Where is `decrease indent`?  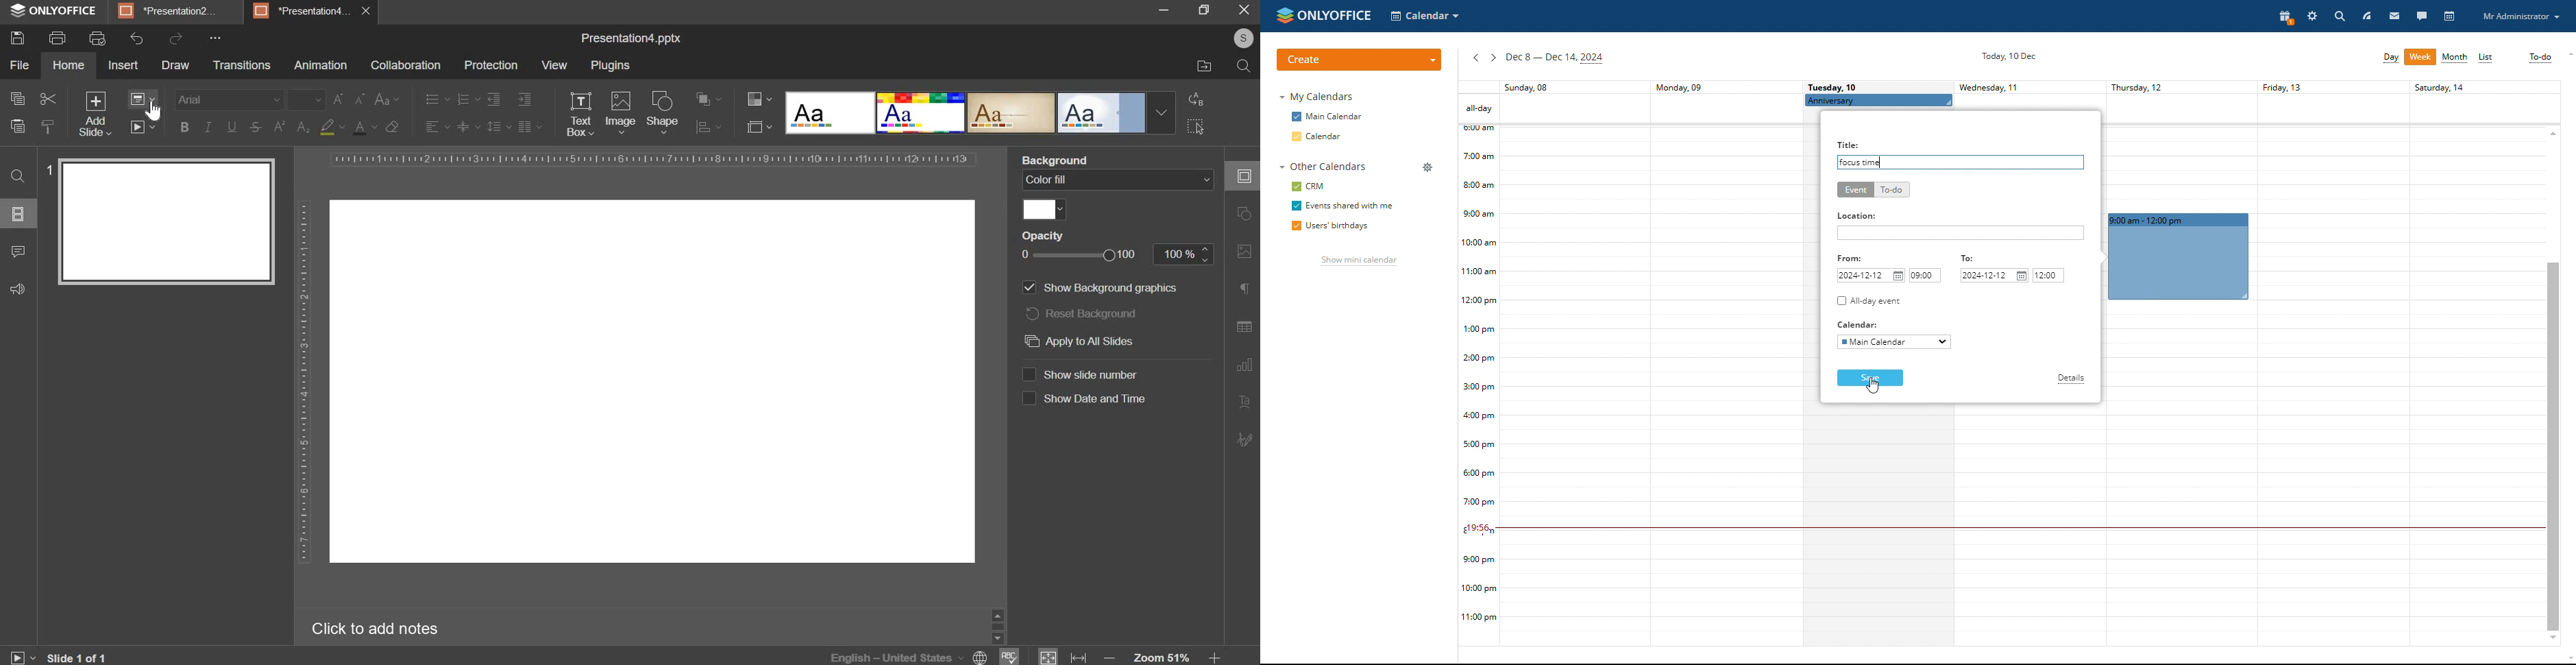
decrease indent is located at coordinates (493, 100).